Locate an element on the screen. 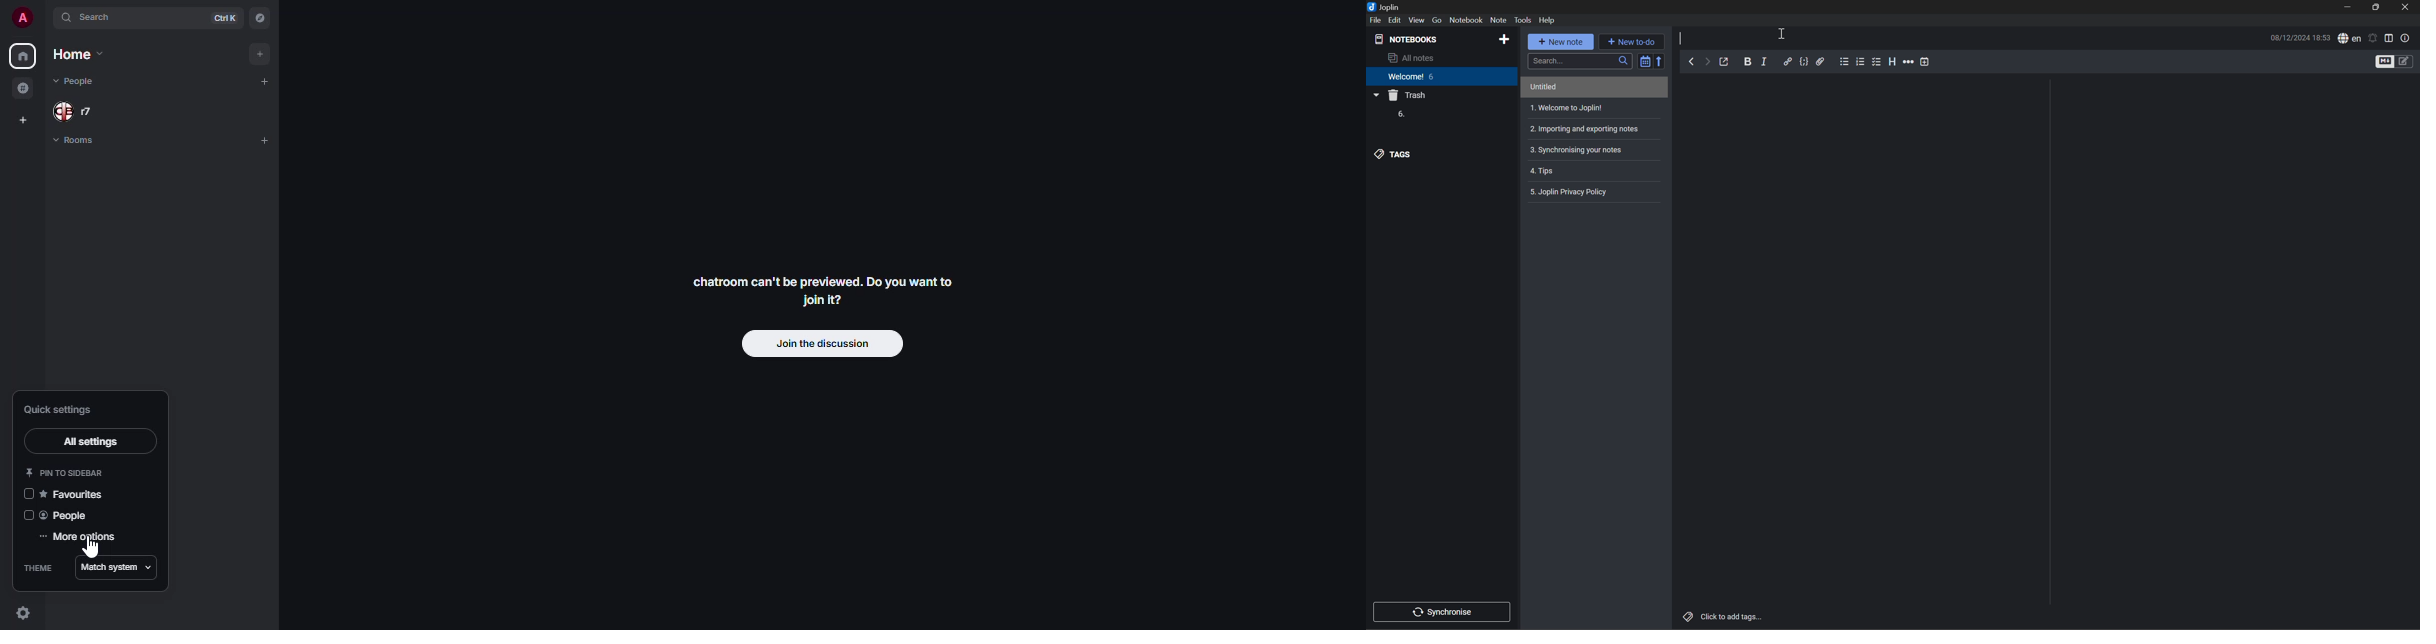 The height and width of the screenshot is (644, 2436). Notebook is located at coordinates (1466, 20).